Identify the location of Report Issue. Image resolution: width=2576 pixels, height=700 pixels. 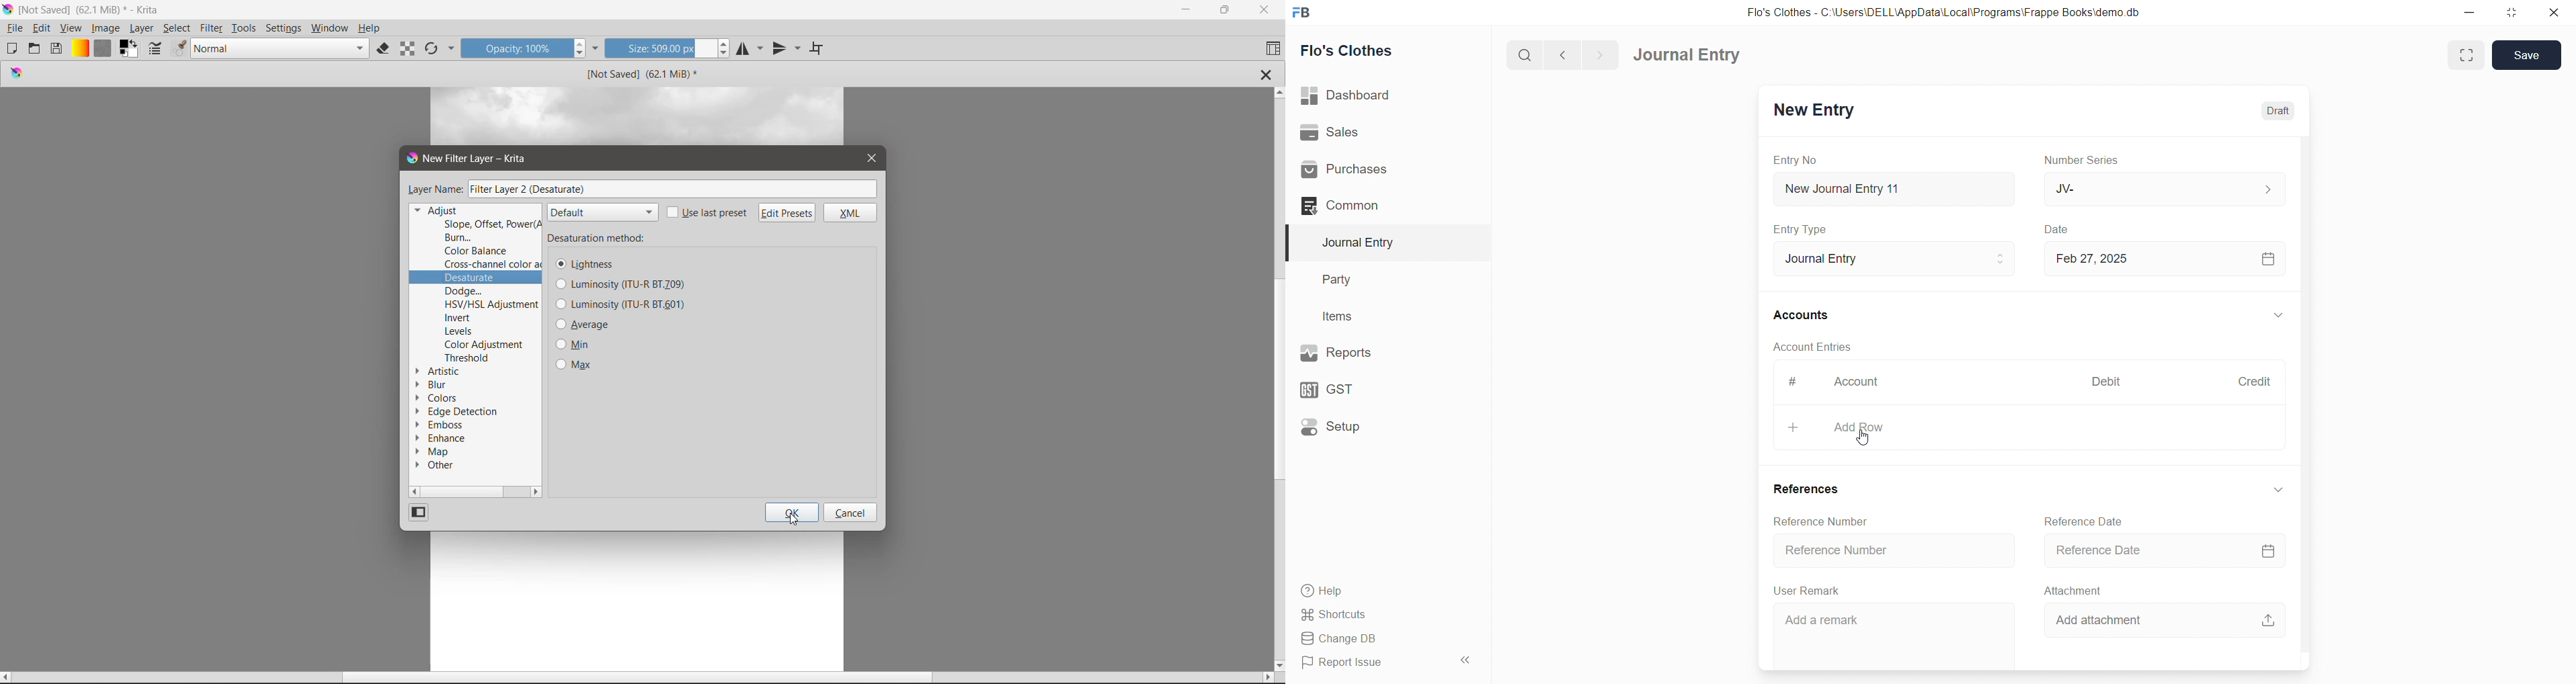
(1366, 665).